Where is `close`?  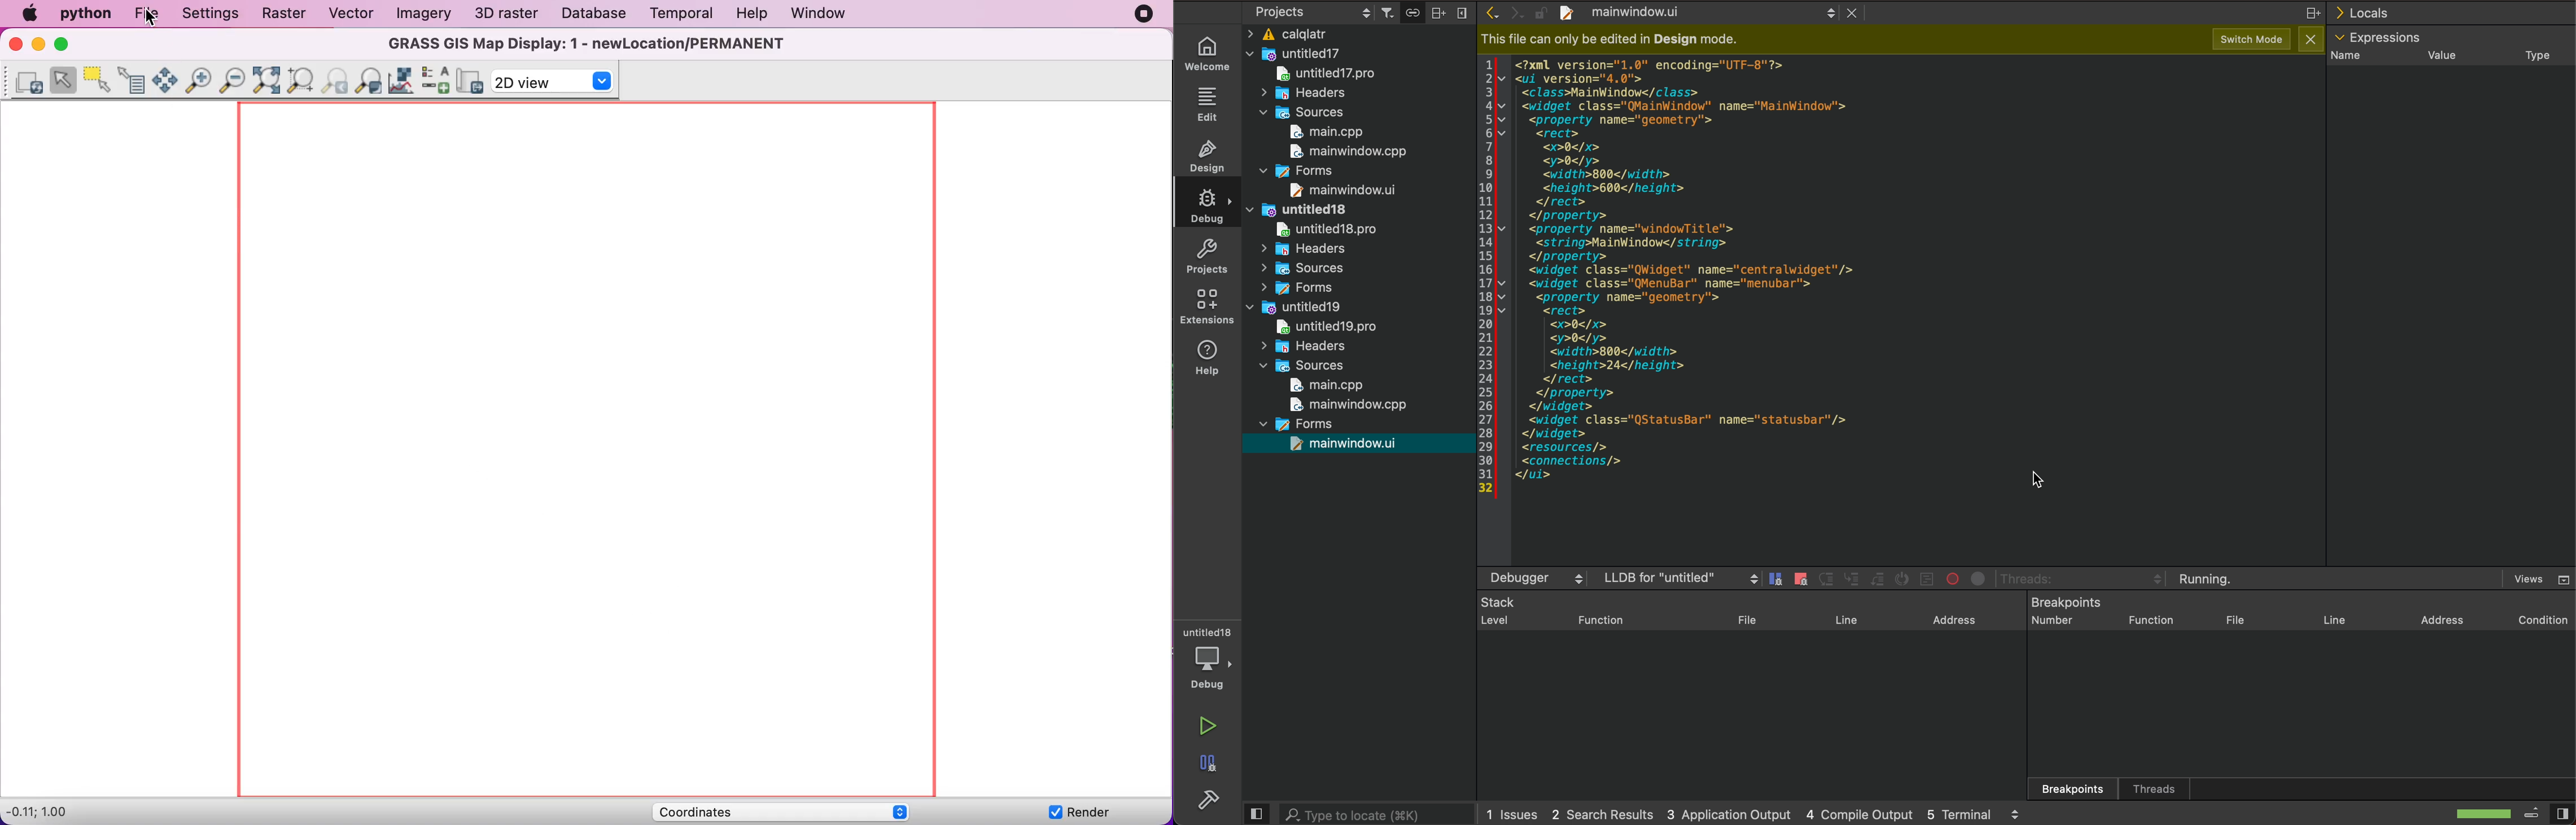 close is located at coordinates (2306, 40).